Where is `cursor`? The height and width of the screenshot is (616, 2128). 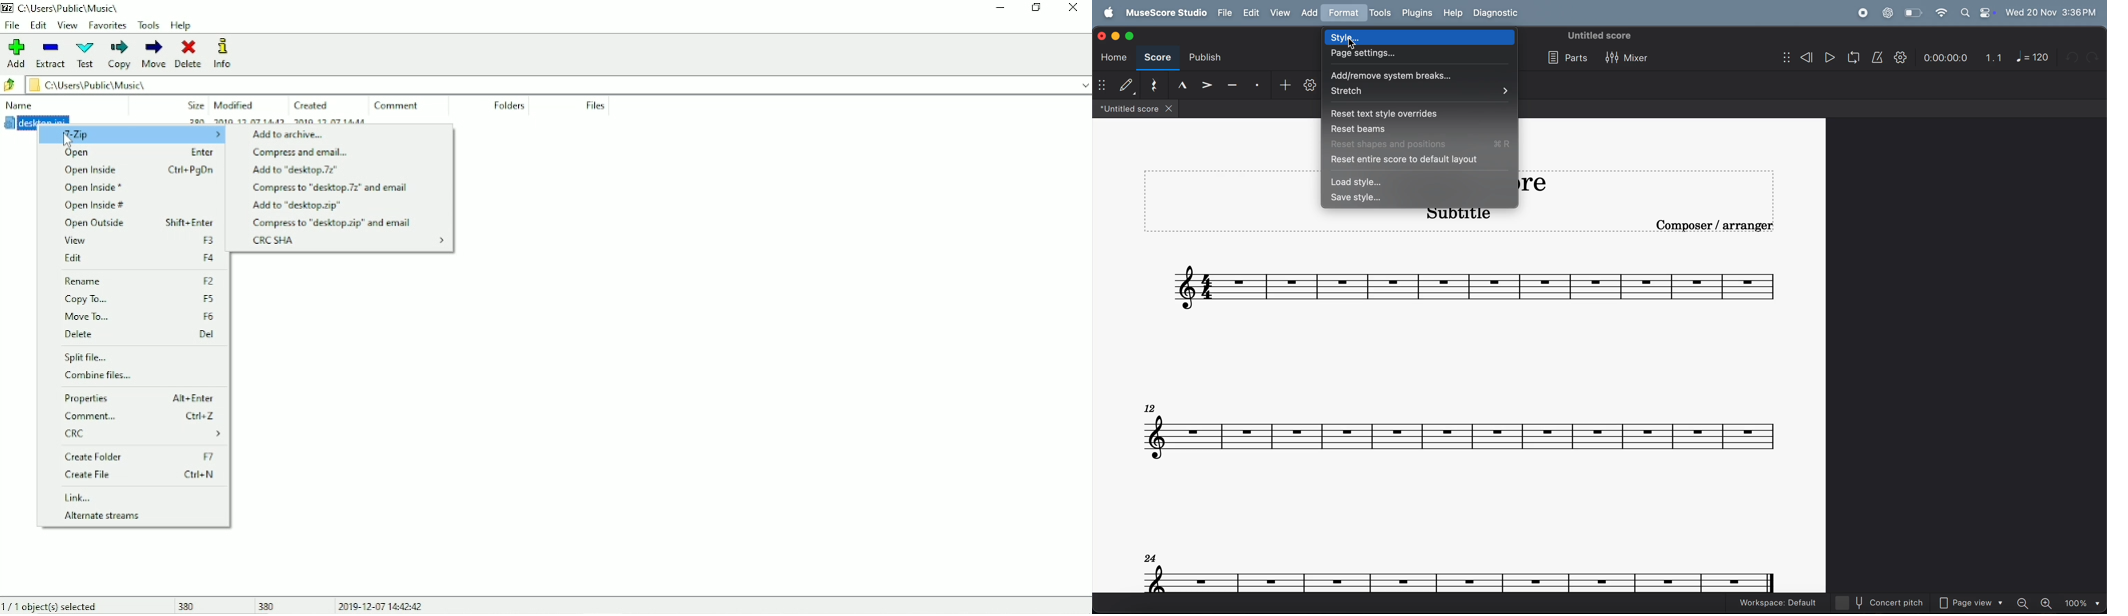
cursor is located at coordinates (71, 141).